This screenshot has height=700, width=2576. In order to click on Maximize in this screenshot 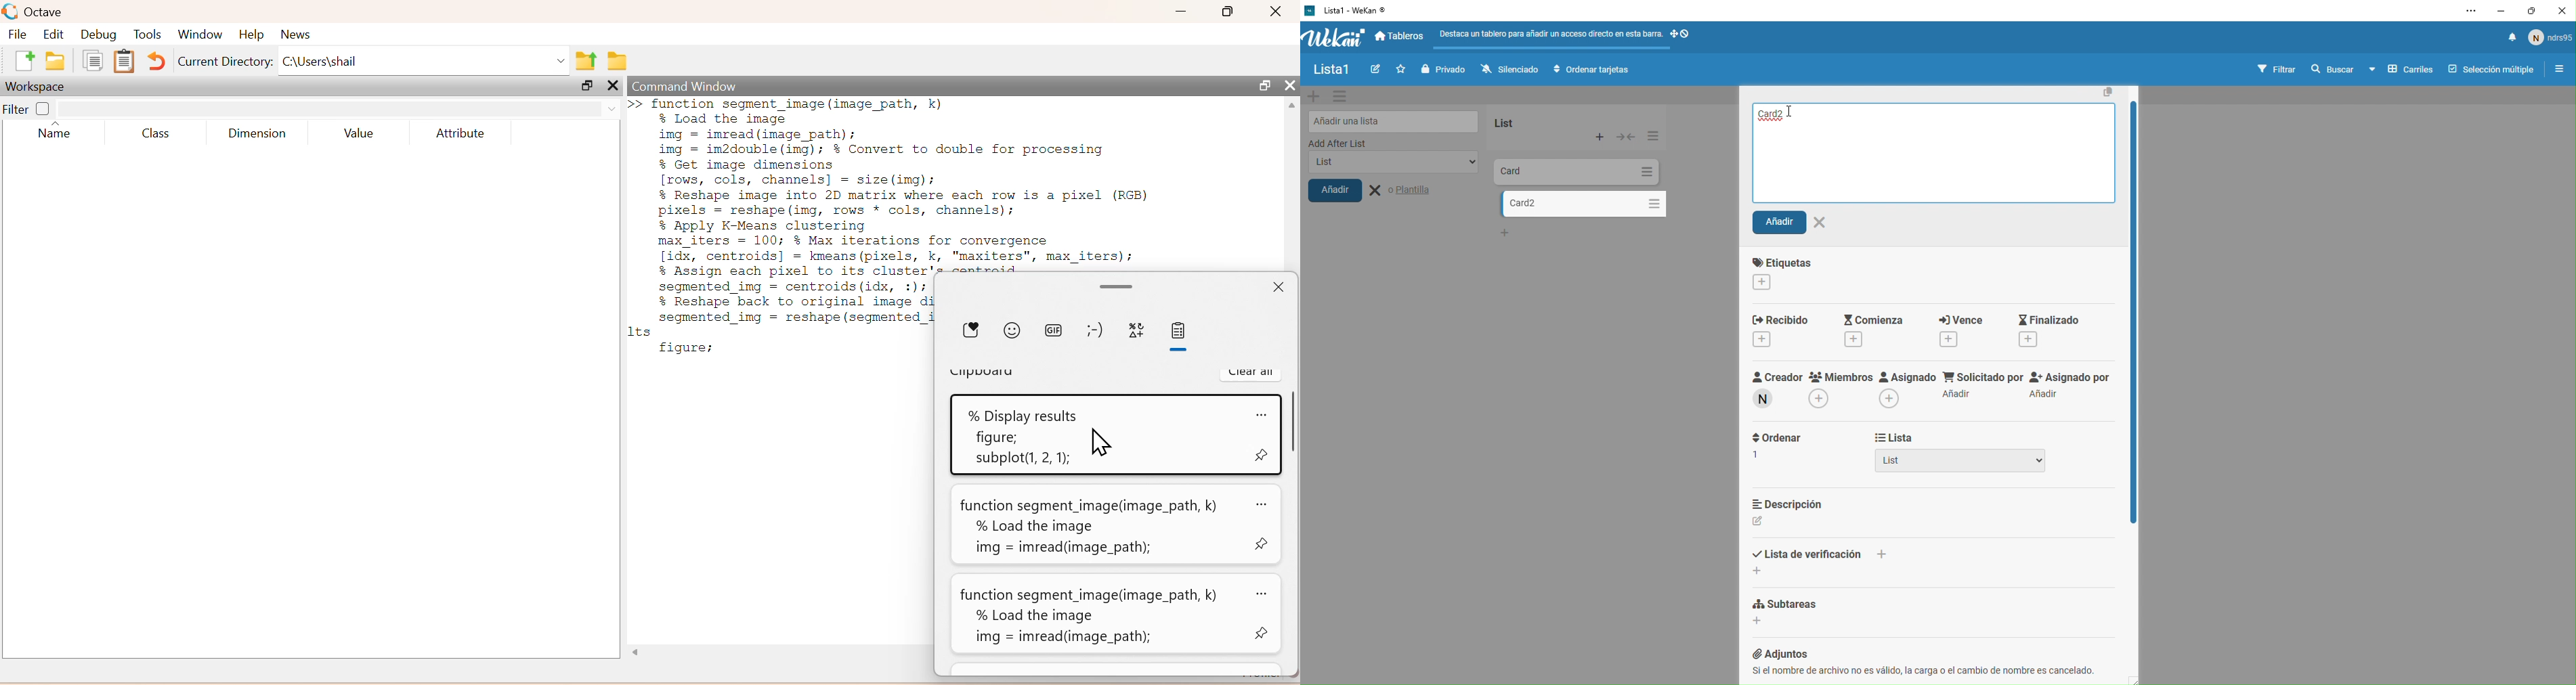, I will do `click(1230, 12)`.